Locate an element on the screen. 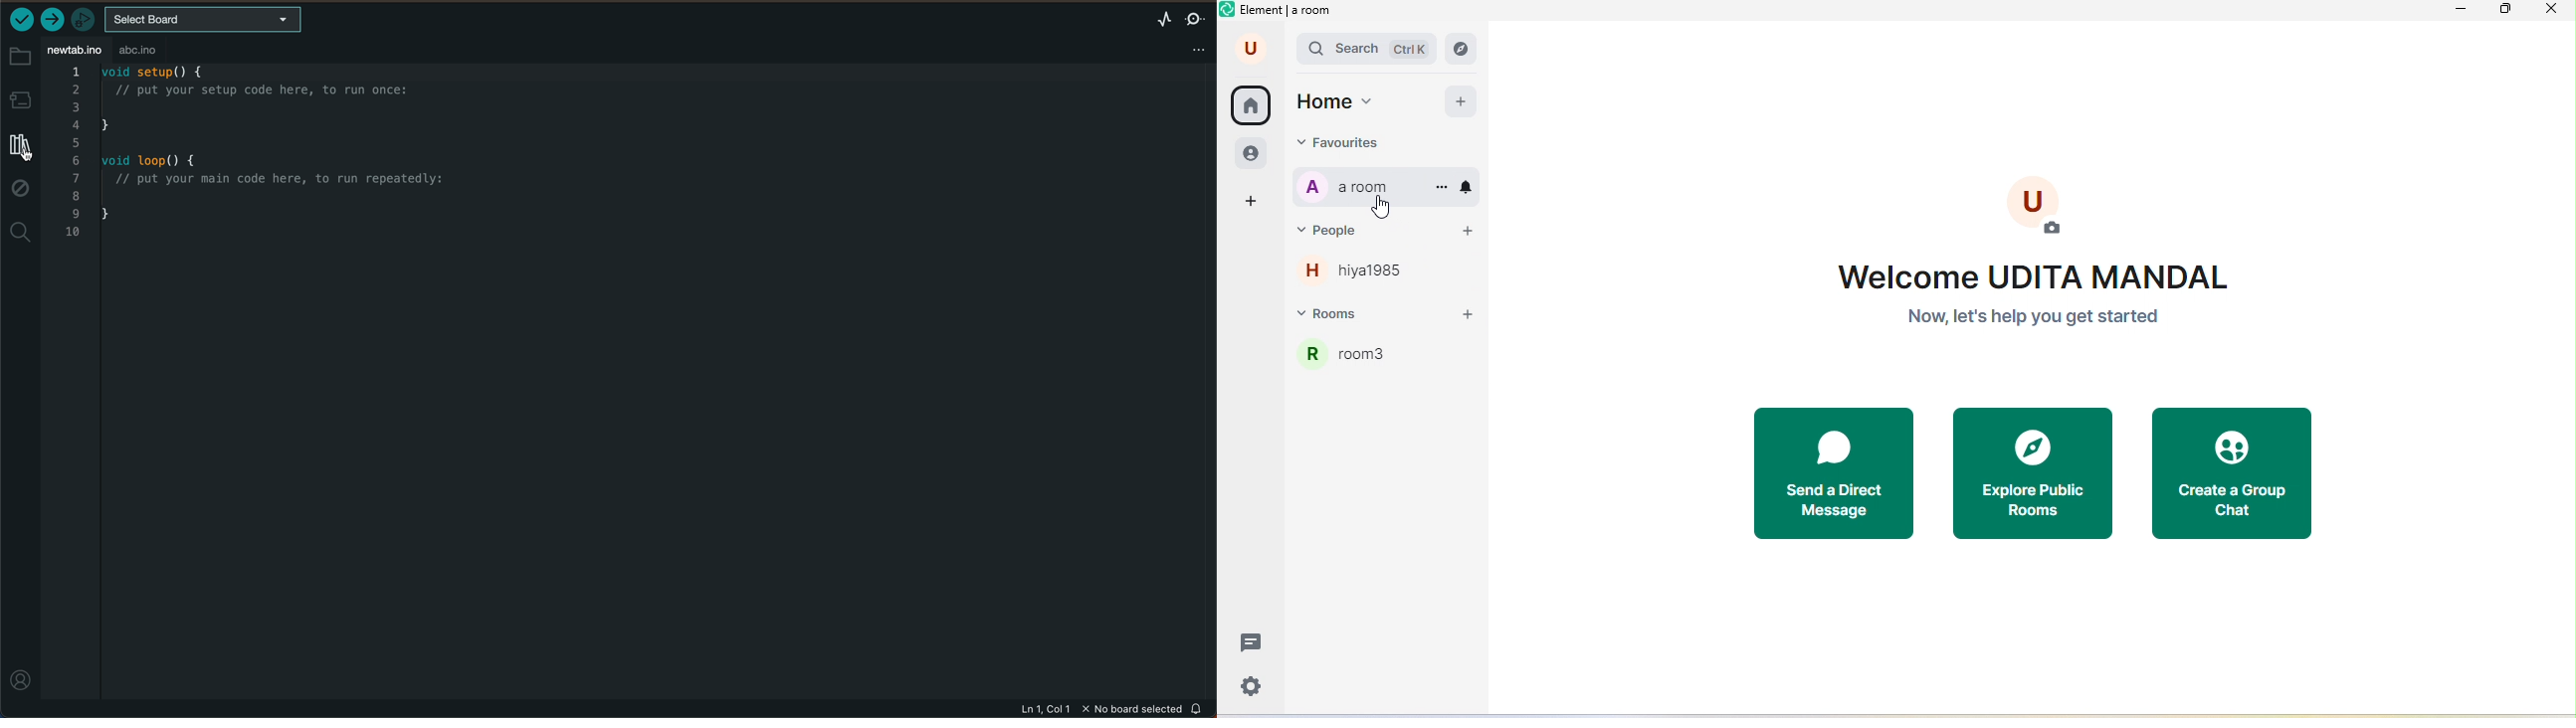 This screenshot has width=2576, height=728. verify is located at coordinates (22, 19).